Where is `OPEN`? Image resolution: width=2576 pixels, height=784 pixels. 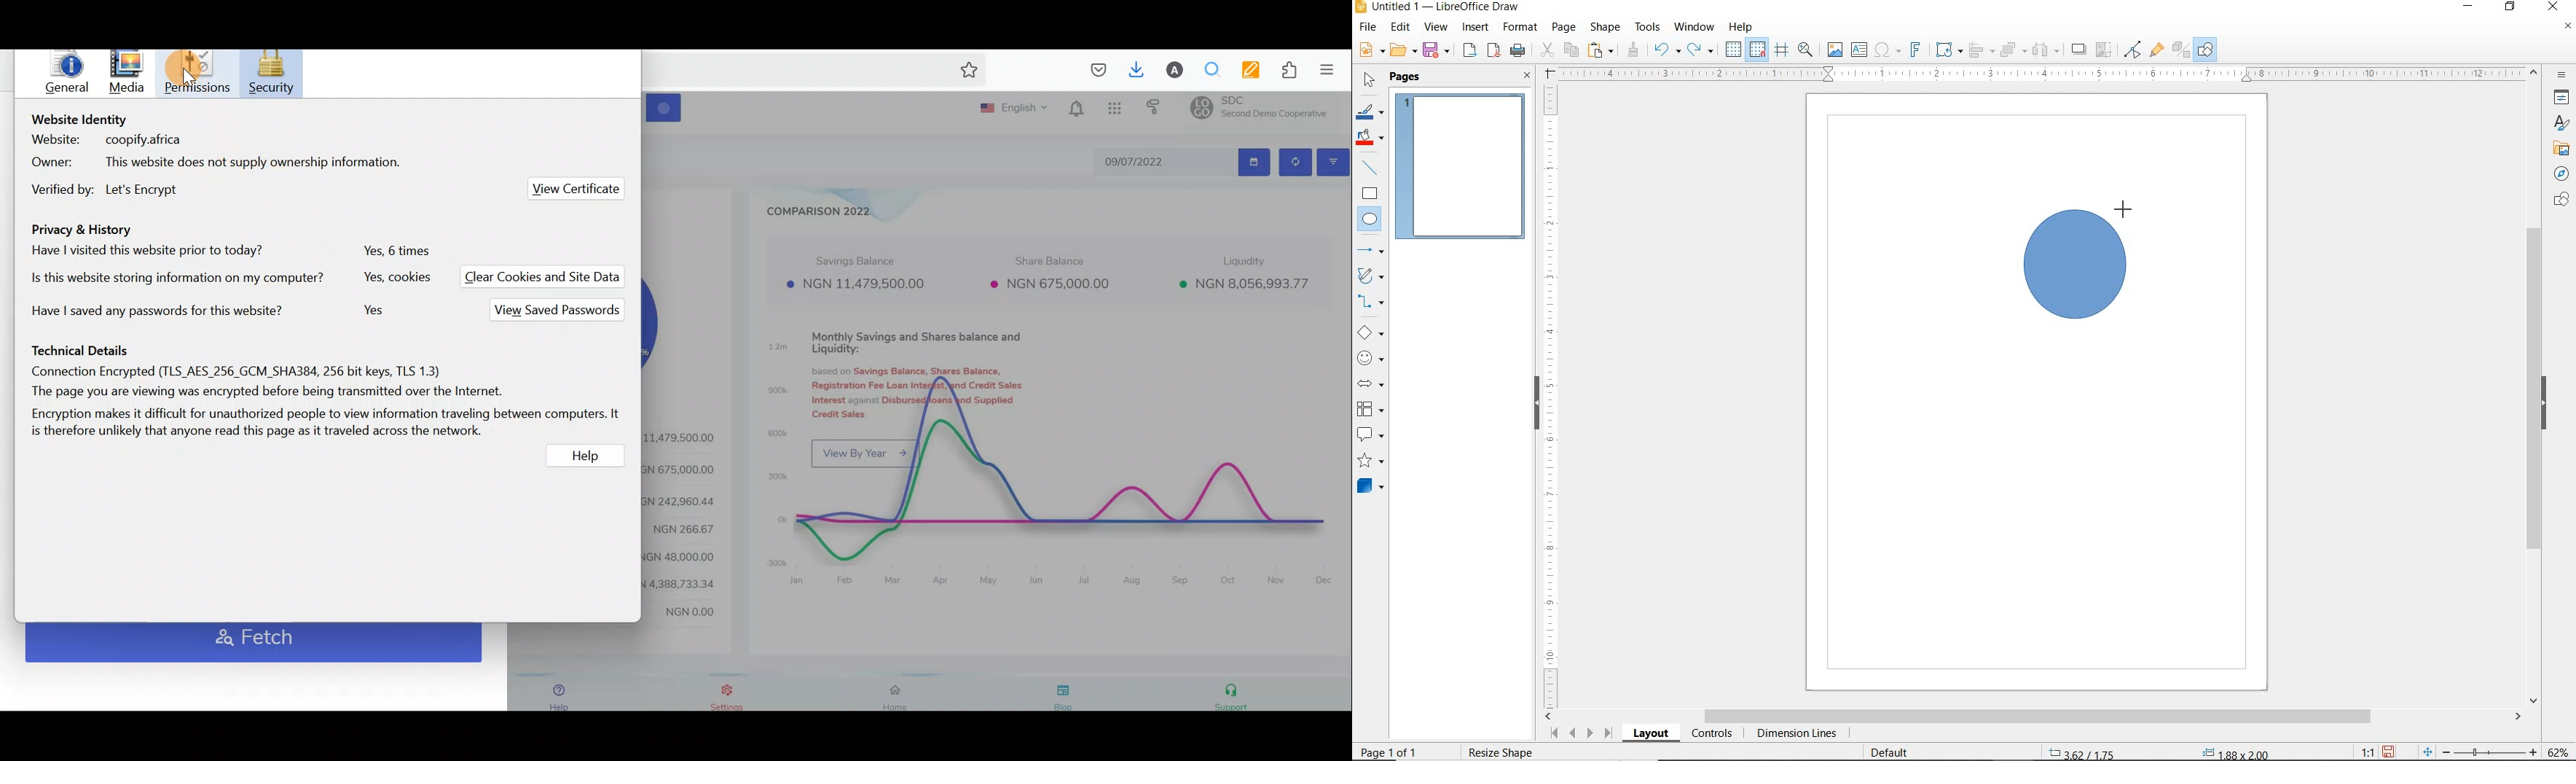 OPEN is located at coordinates (1403, 52).